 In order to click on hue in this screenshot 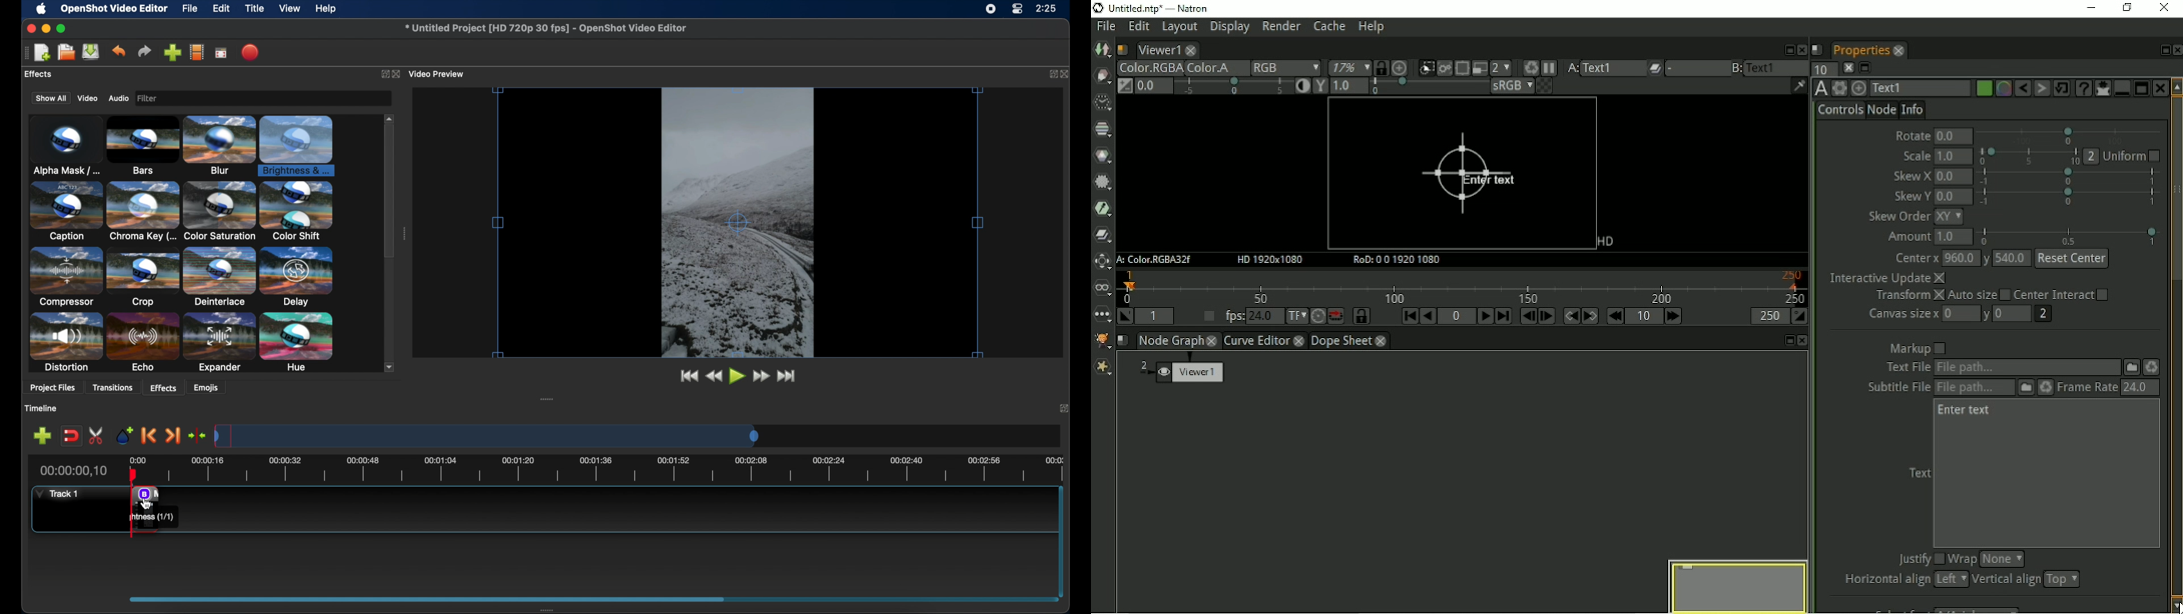, I will do `click(297, 342)`.